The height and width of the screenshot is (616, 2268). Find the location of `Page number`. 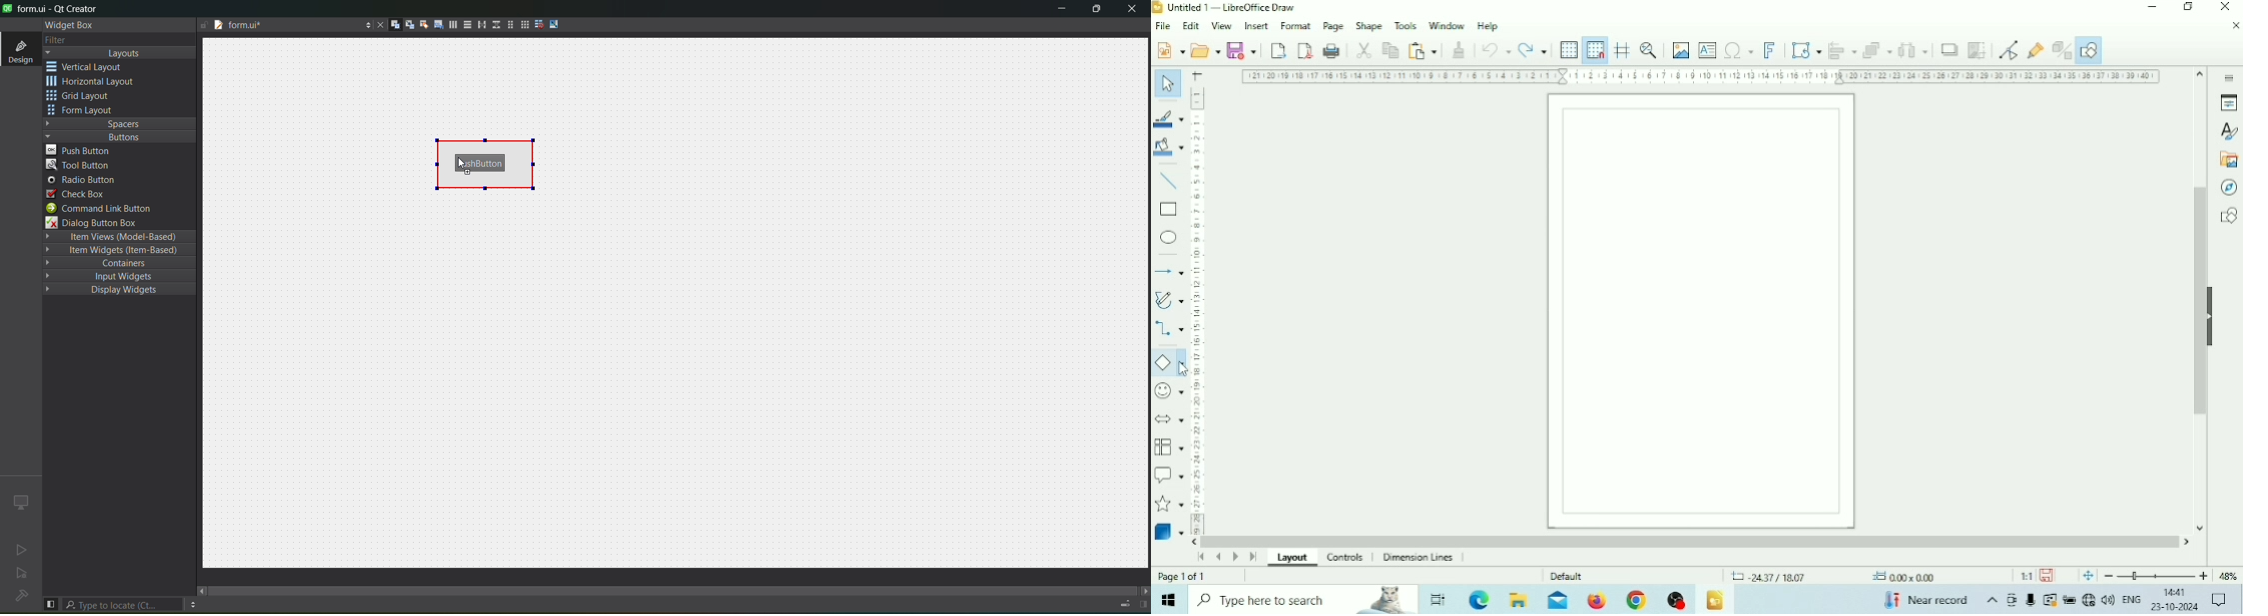

Page number is located at coordinates (1183, 576).